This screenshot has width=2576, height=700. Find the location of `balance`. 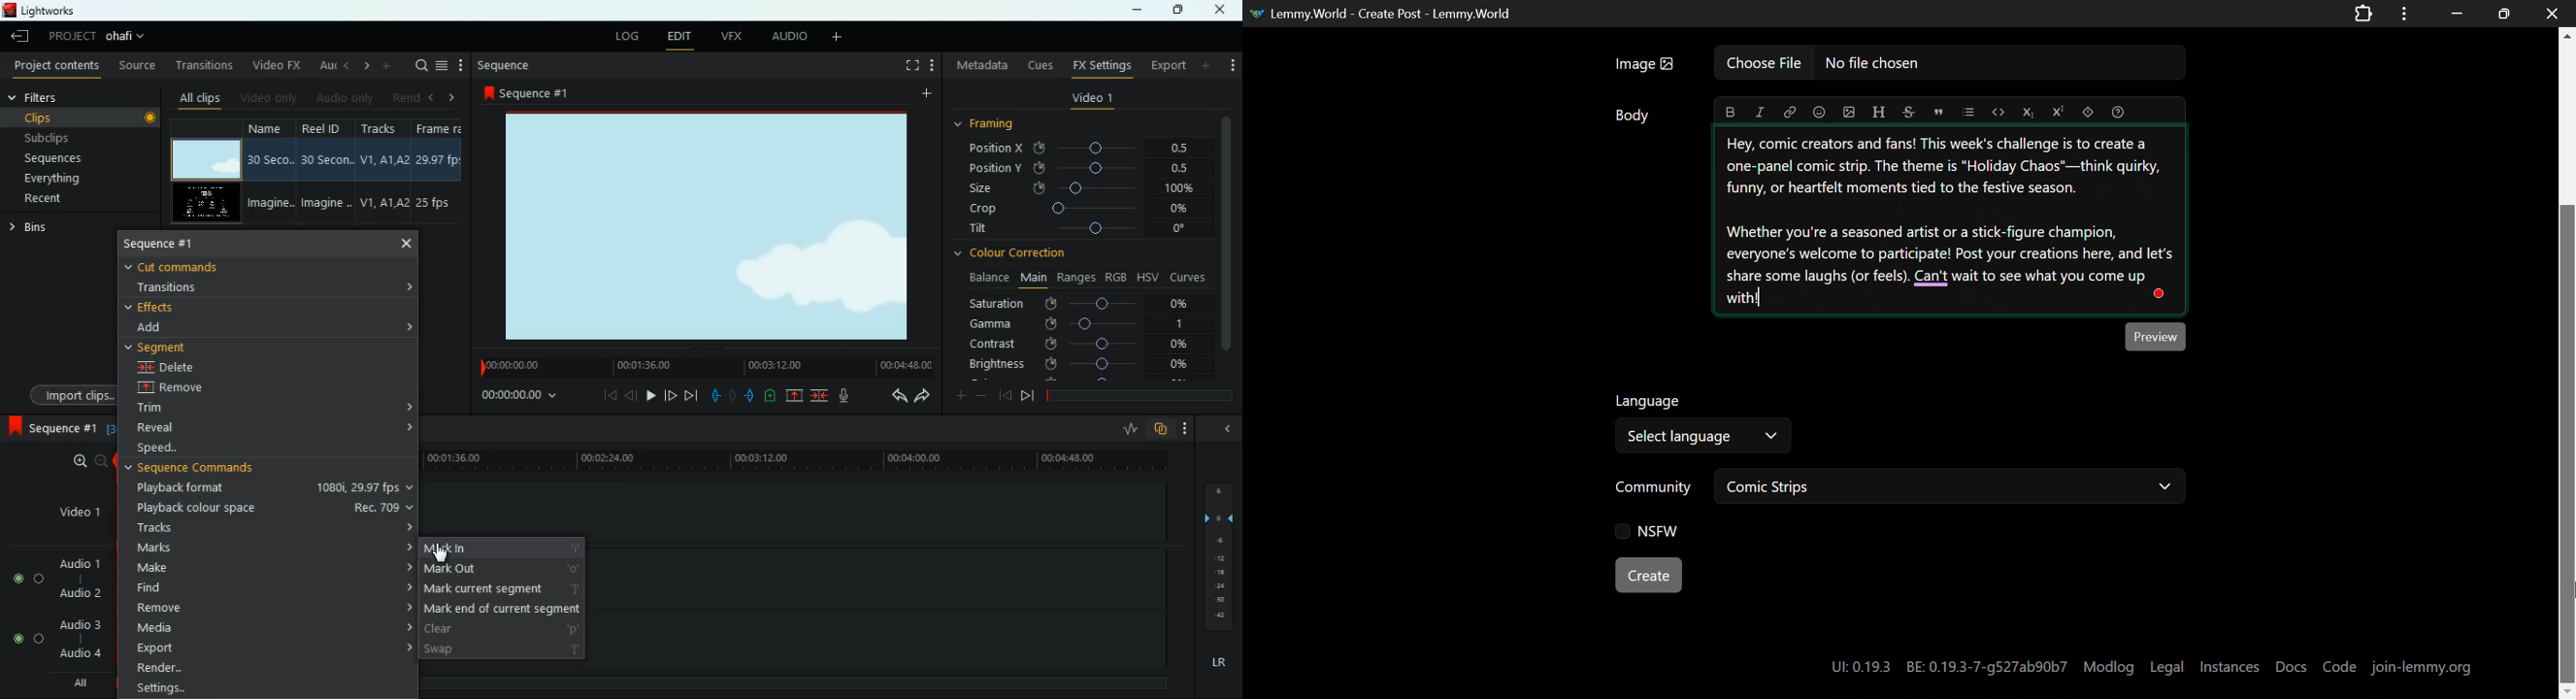

balance is located at coordinates (984, 279).